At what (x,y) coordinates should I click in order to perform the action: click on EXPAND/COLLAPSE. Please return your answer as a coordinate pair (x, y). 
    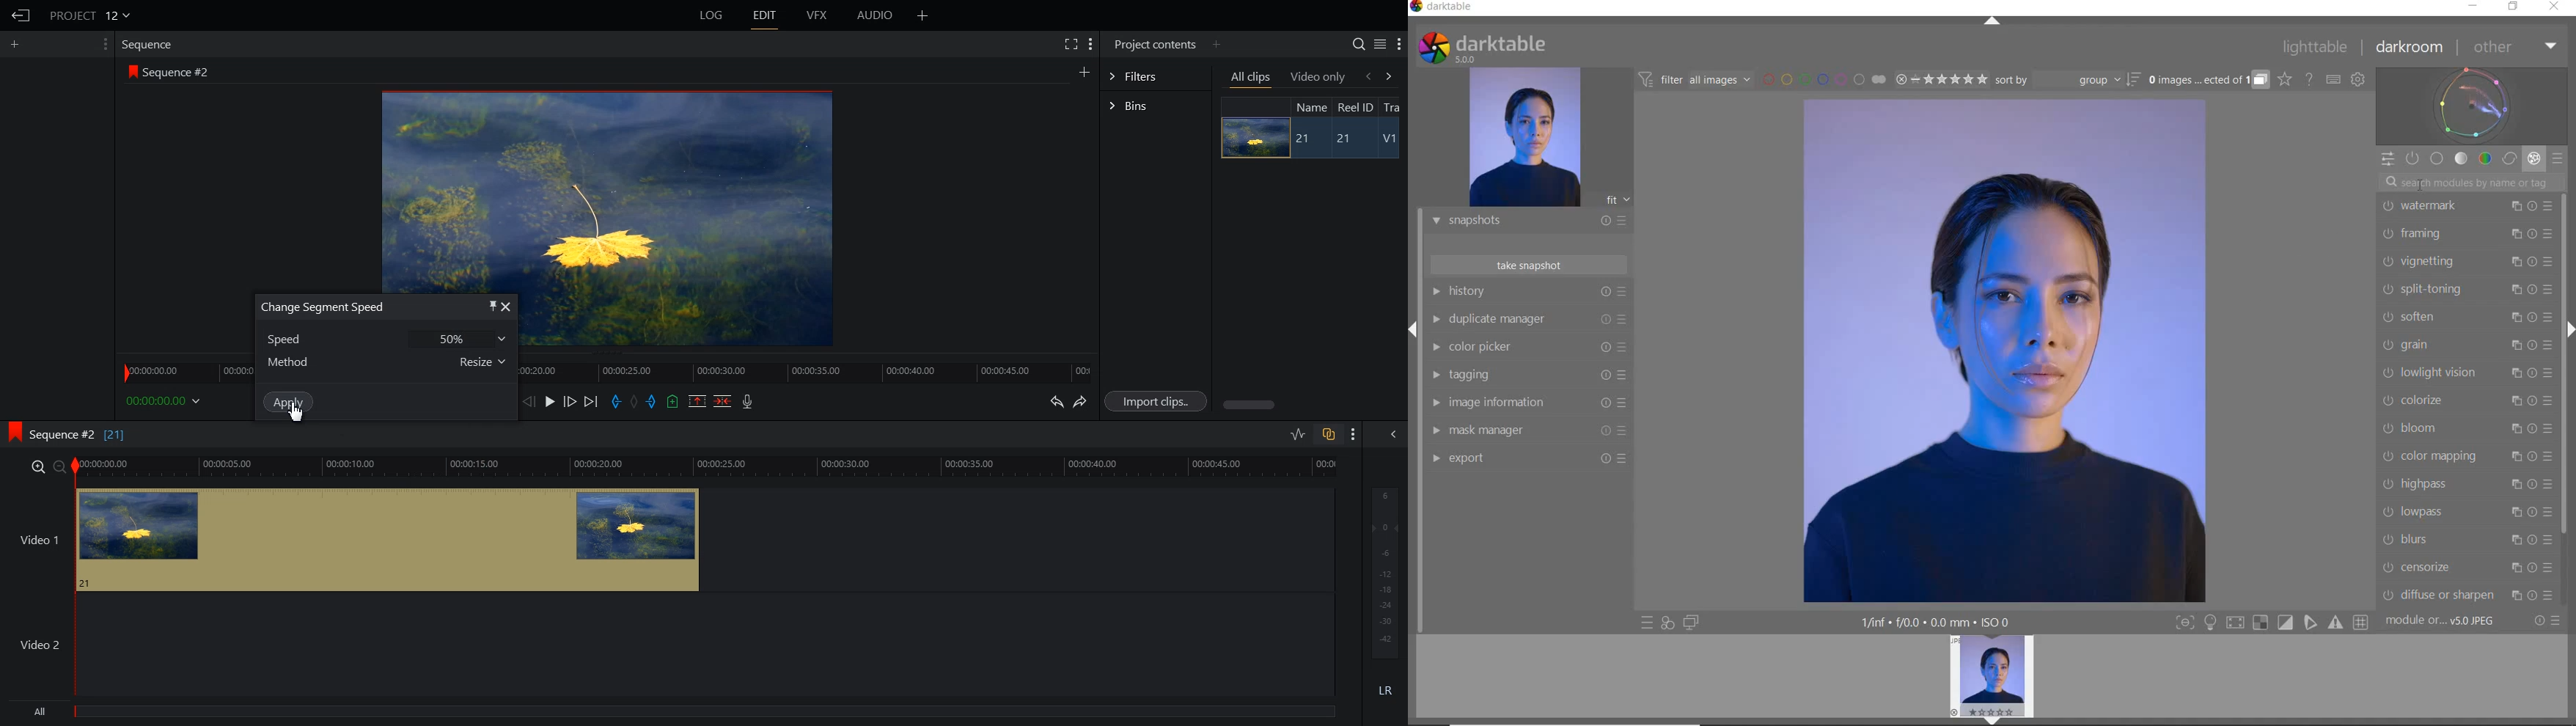
    Looking at the image, I should click on (1994, 22).